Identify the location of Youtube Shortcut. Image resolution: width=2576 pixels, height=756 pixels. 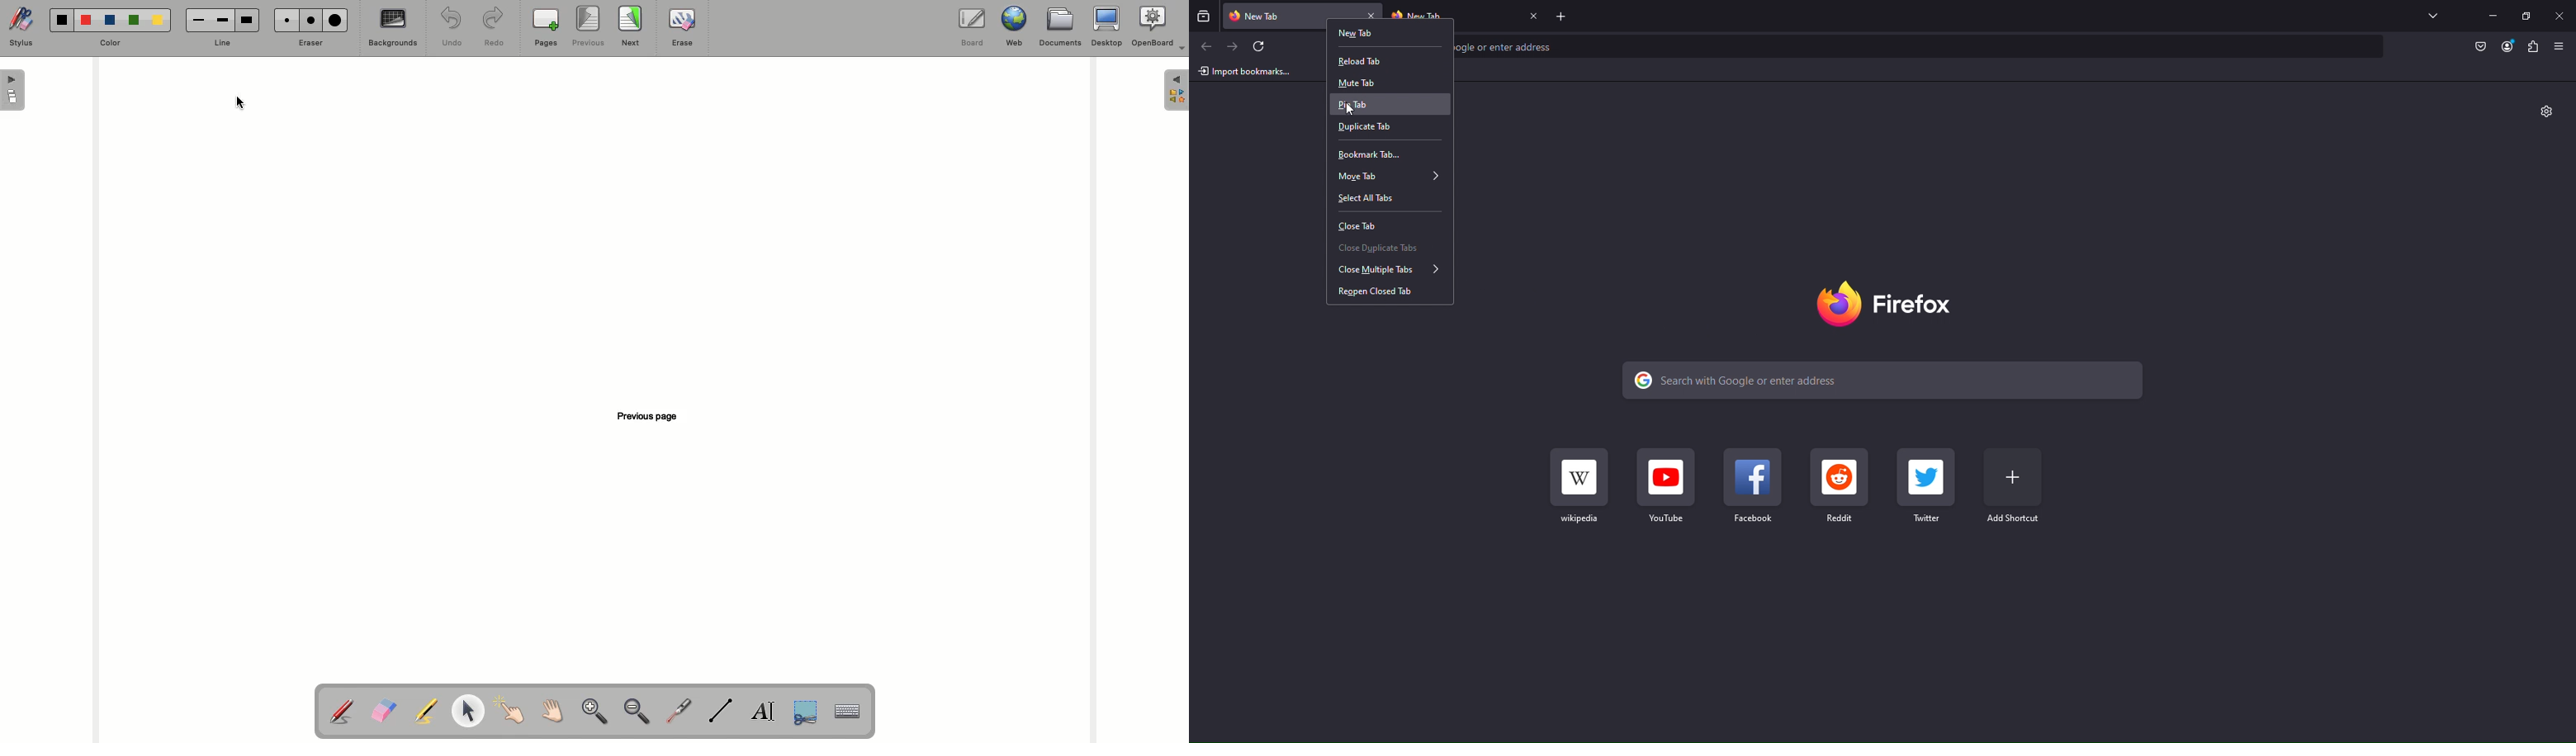
(1670, 486).